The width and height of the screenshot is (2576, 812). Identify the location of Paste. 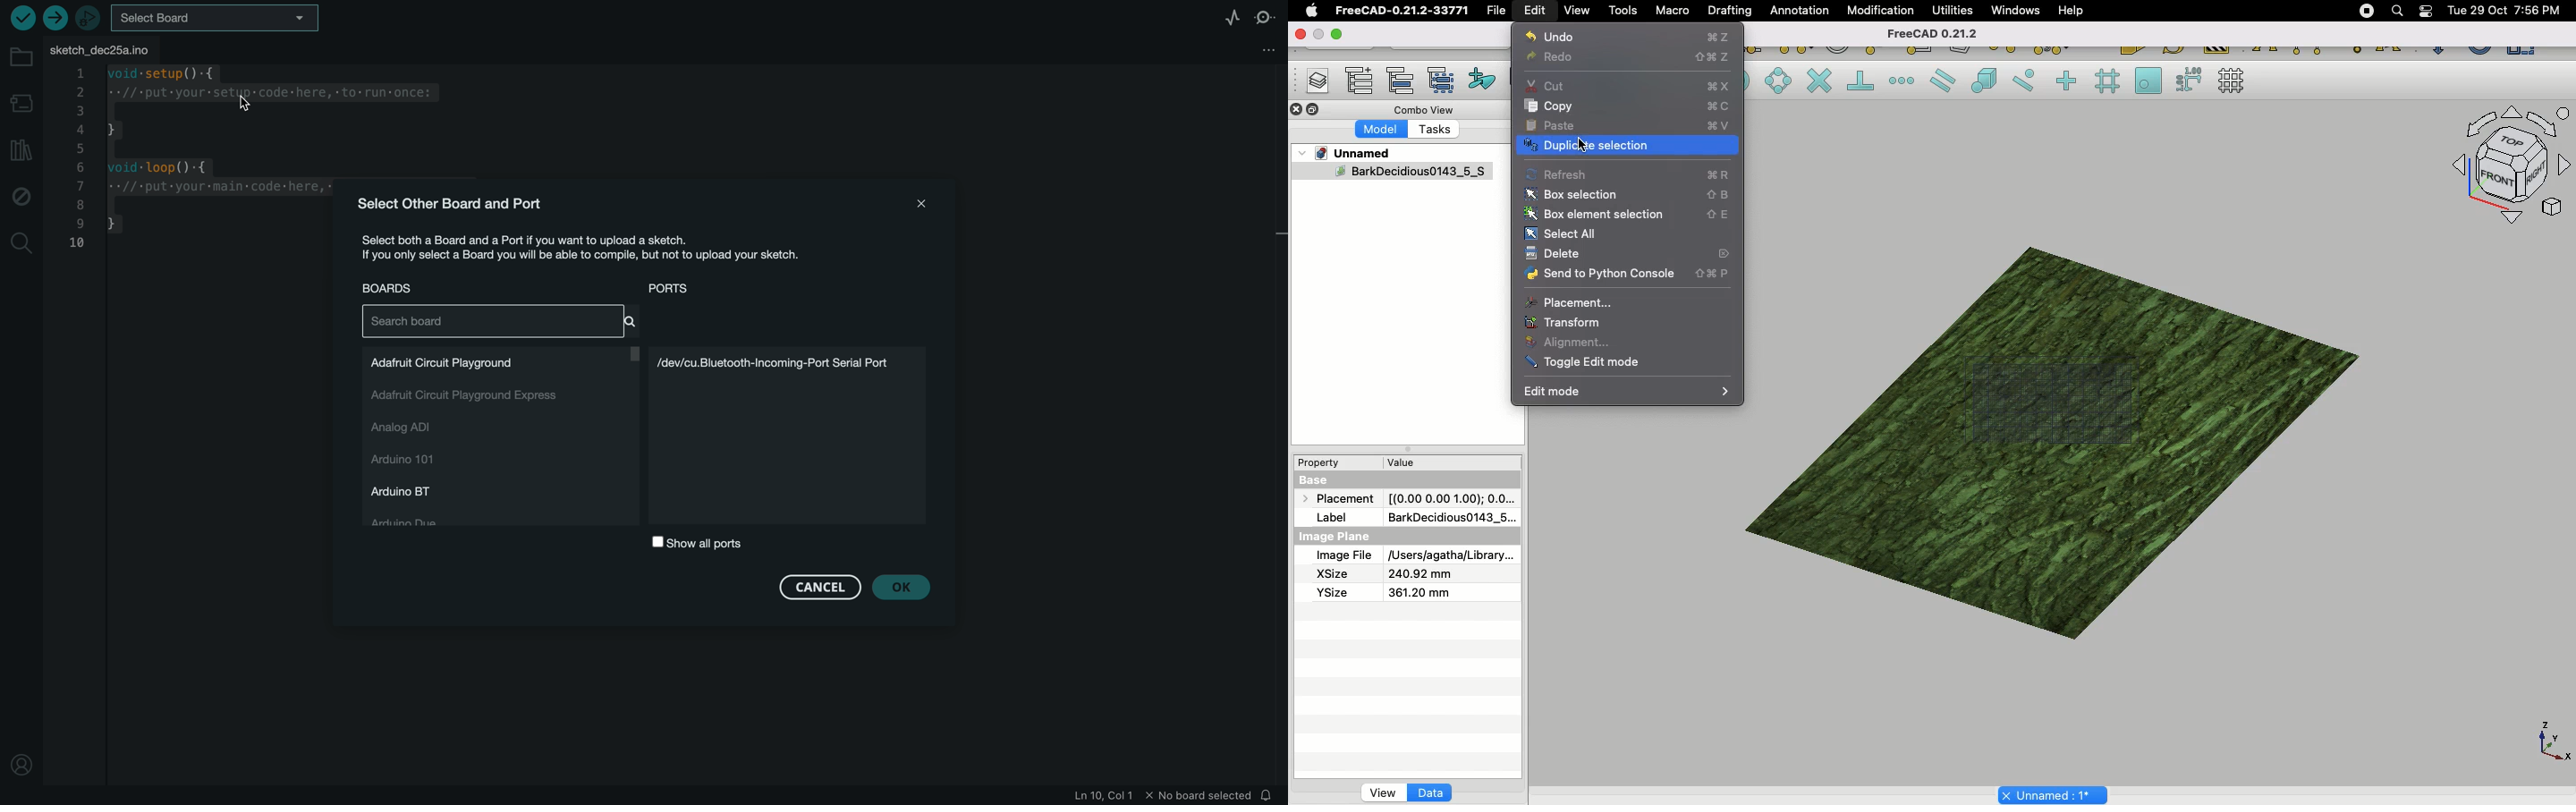
(1630, 126).